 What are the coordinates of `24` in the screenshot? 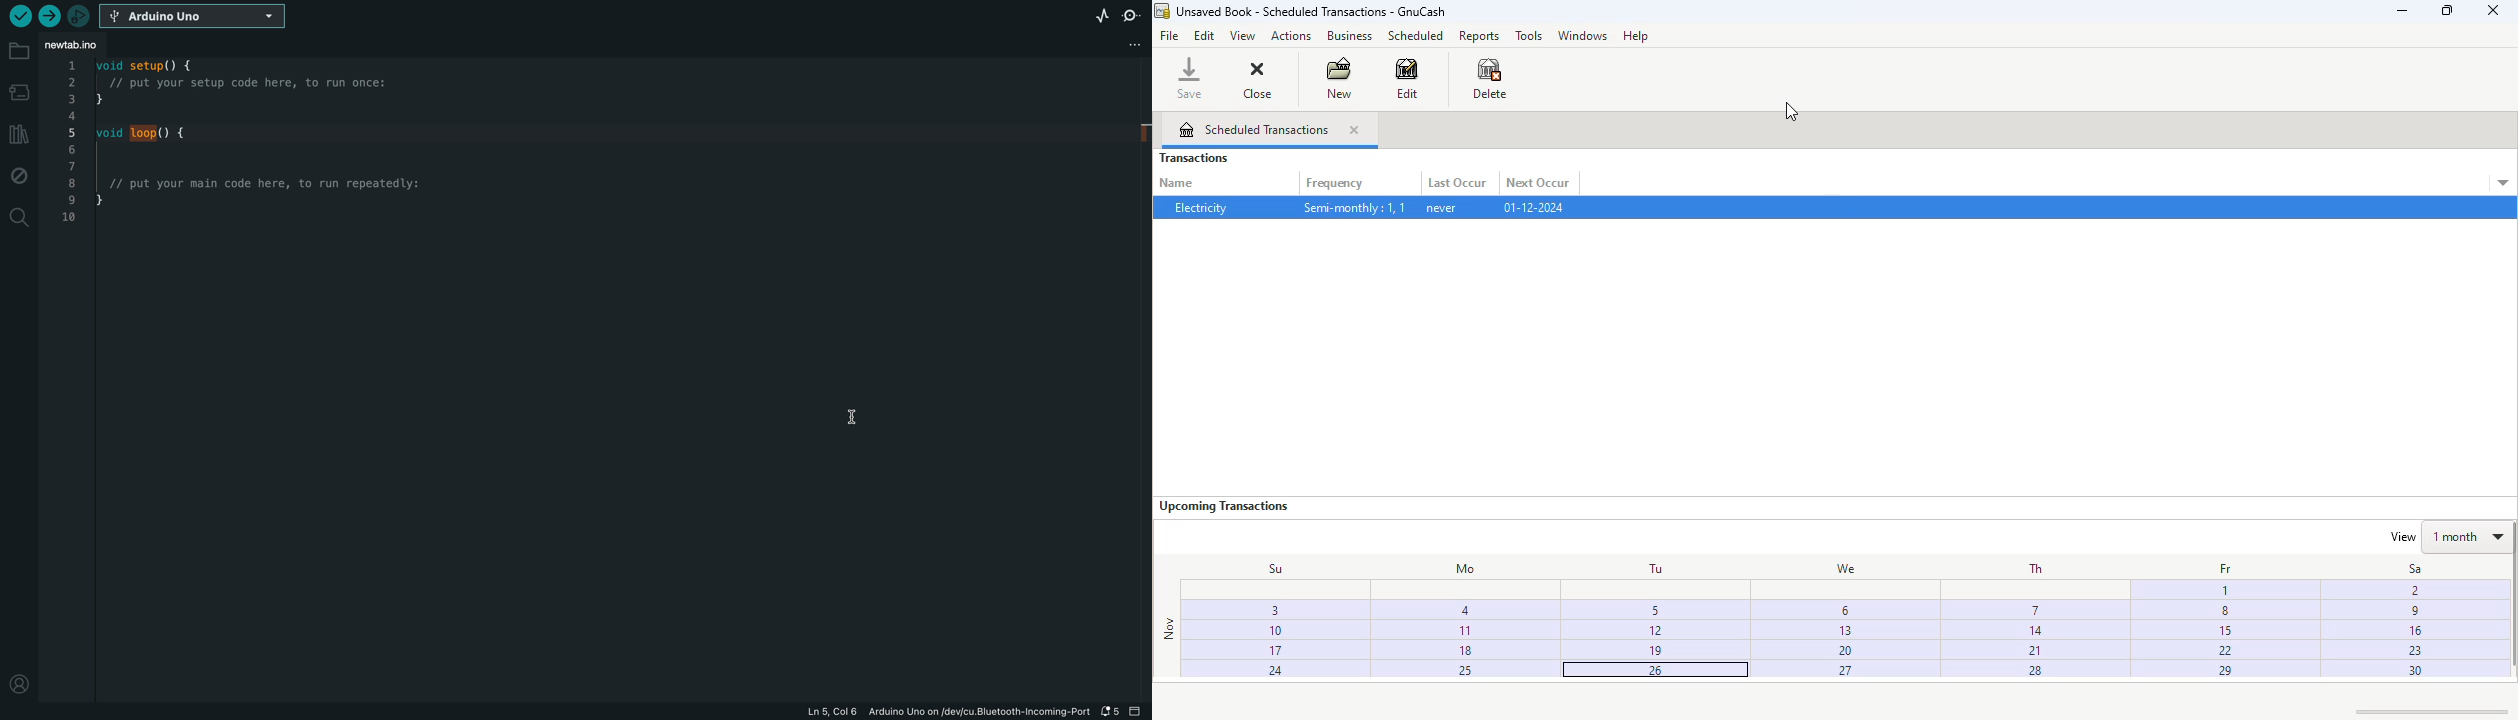 It's located at (1255, 671).